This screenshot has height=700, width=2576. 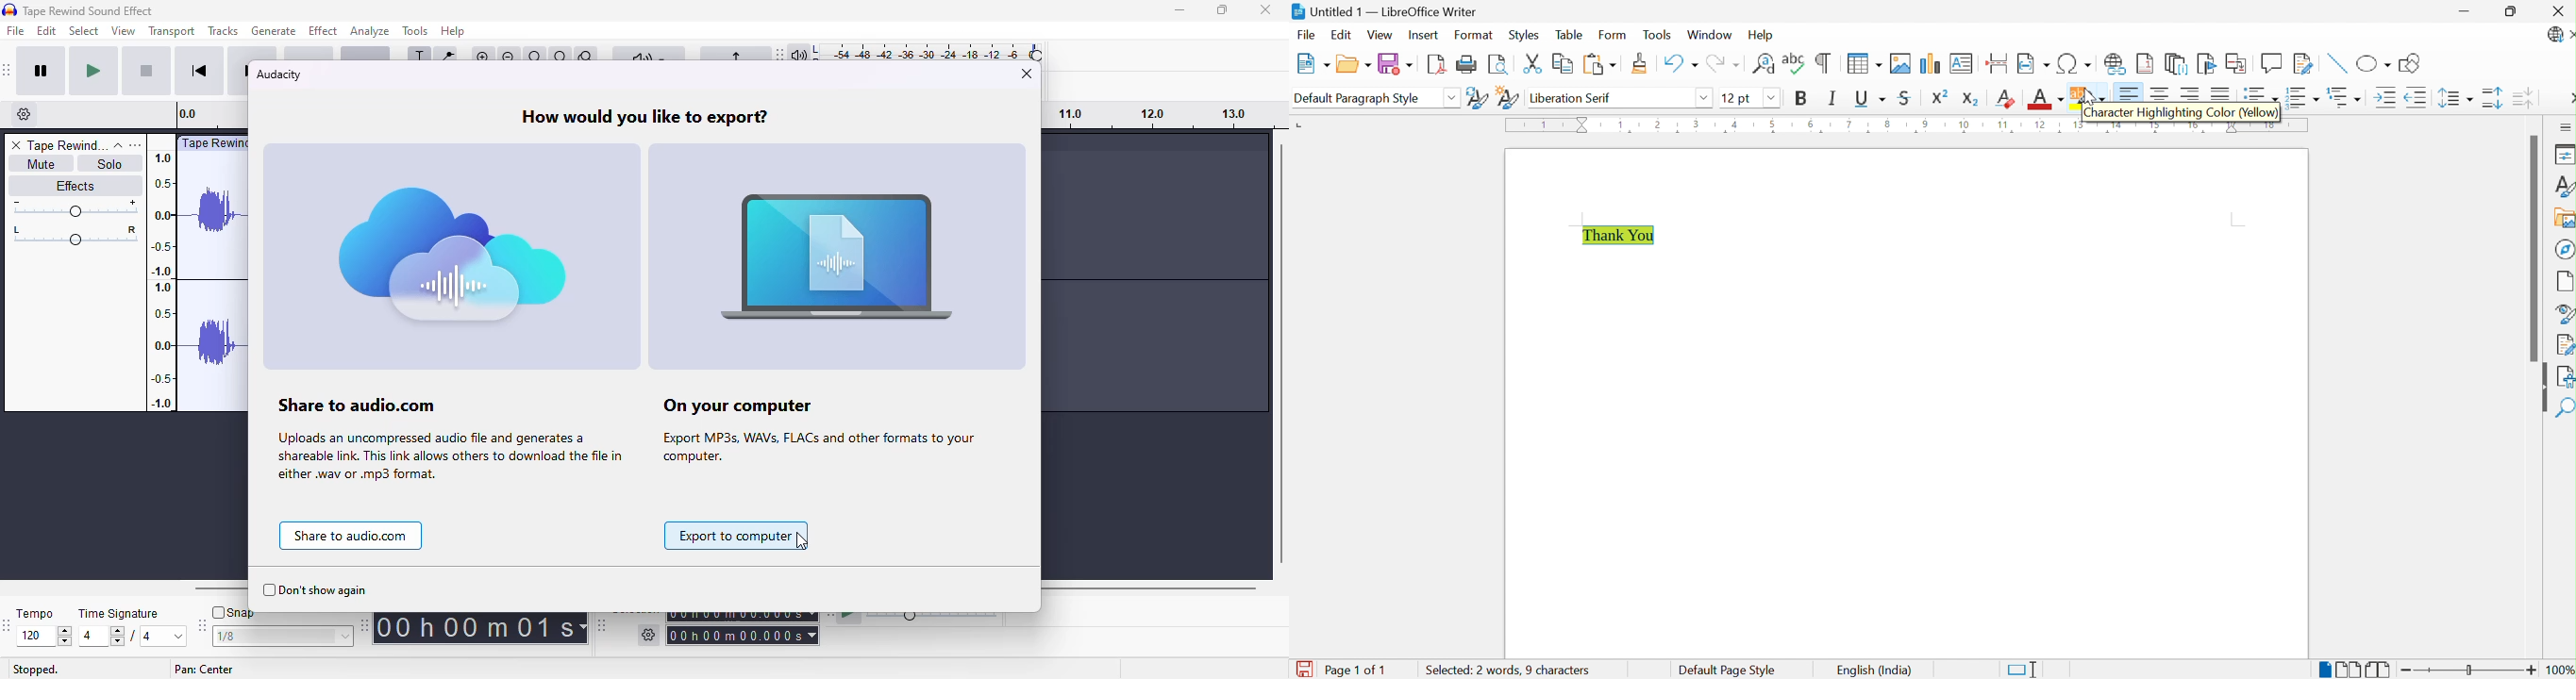 I want to click on Toggle Ordered List, so click(x=2301, y=97).